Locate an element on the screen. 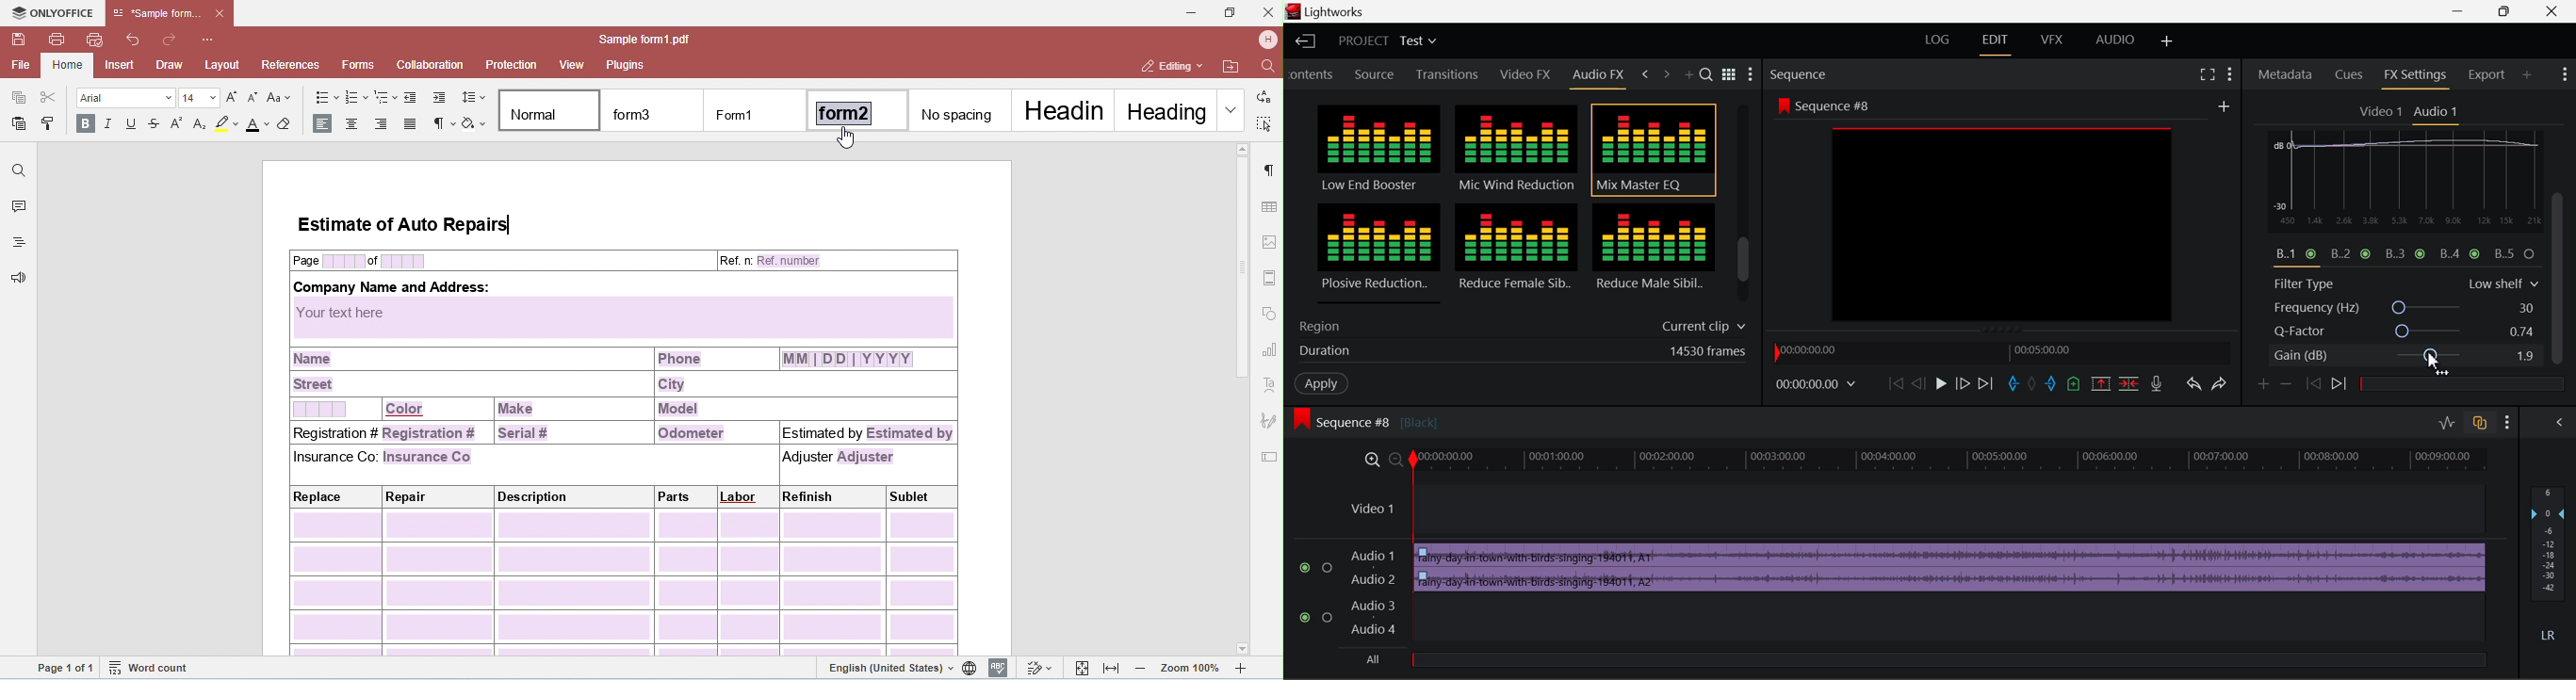  Q-Factor is located at coordinates (2407, 332).